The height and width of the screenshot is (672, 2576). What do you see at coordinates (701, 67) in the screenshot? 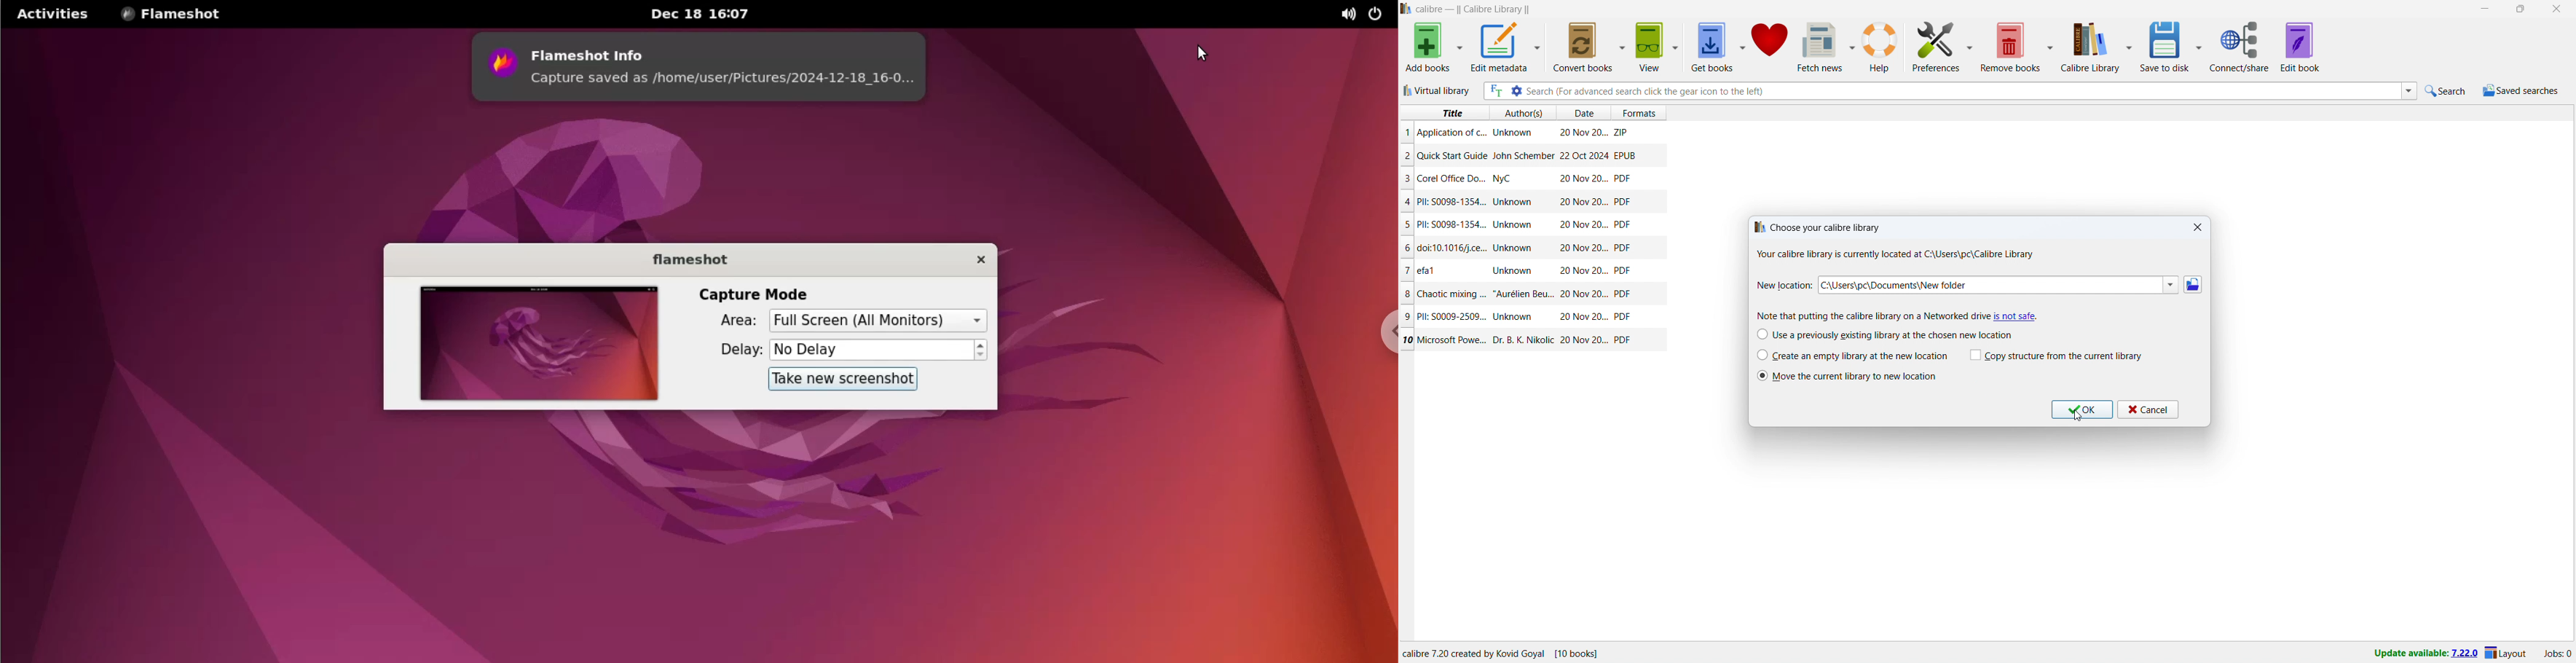
I see `screenshot captured notification` at bounding box center [701, 67].